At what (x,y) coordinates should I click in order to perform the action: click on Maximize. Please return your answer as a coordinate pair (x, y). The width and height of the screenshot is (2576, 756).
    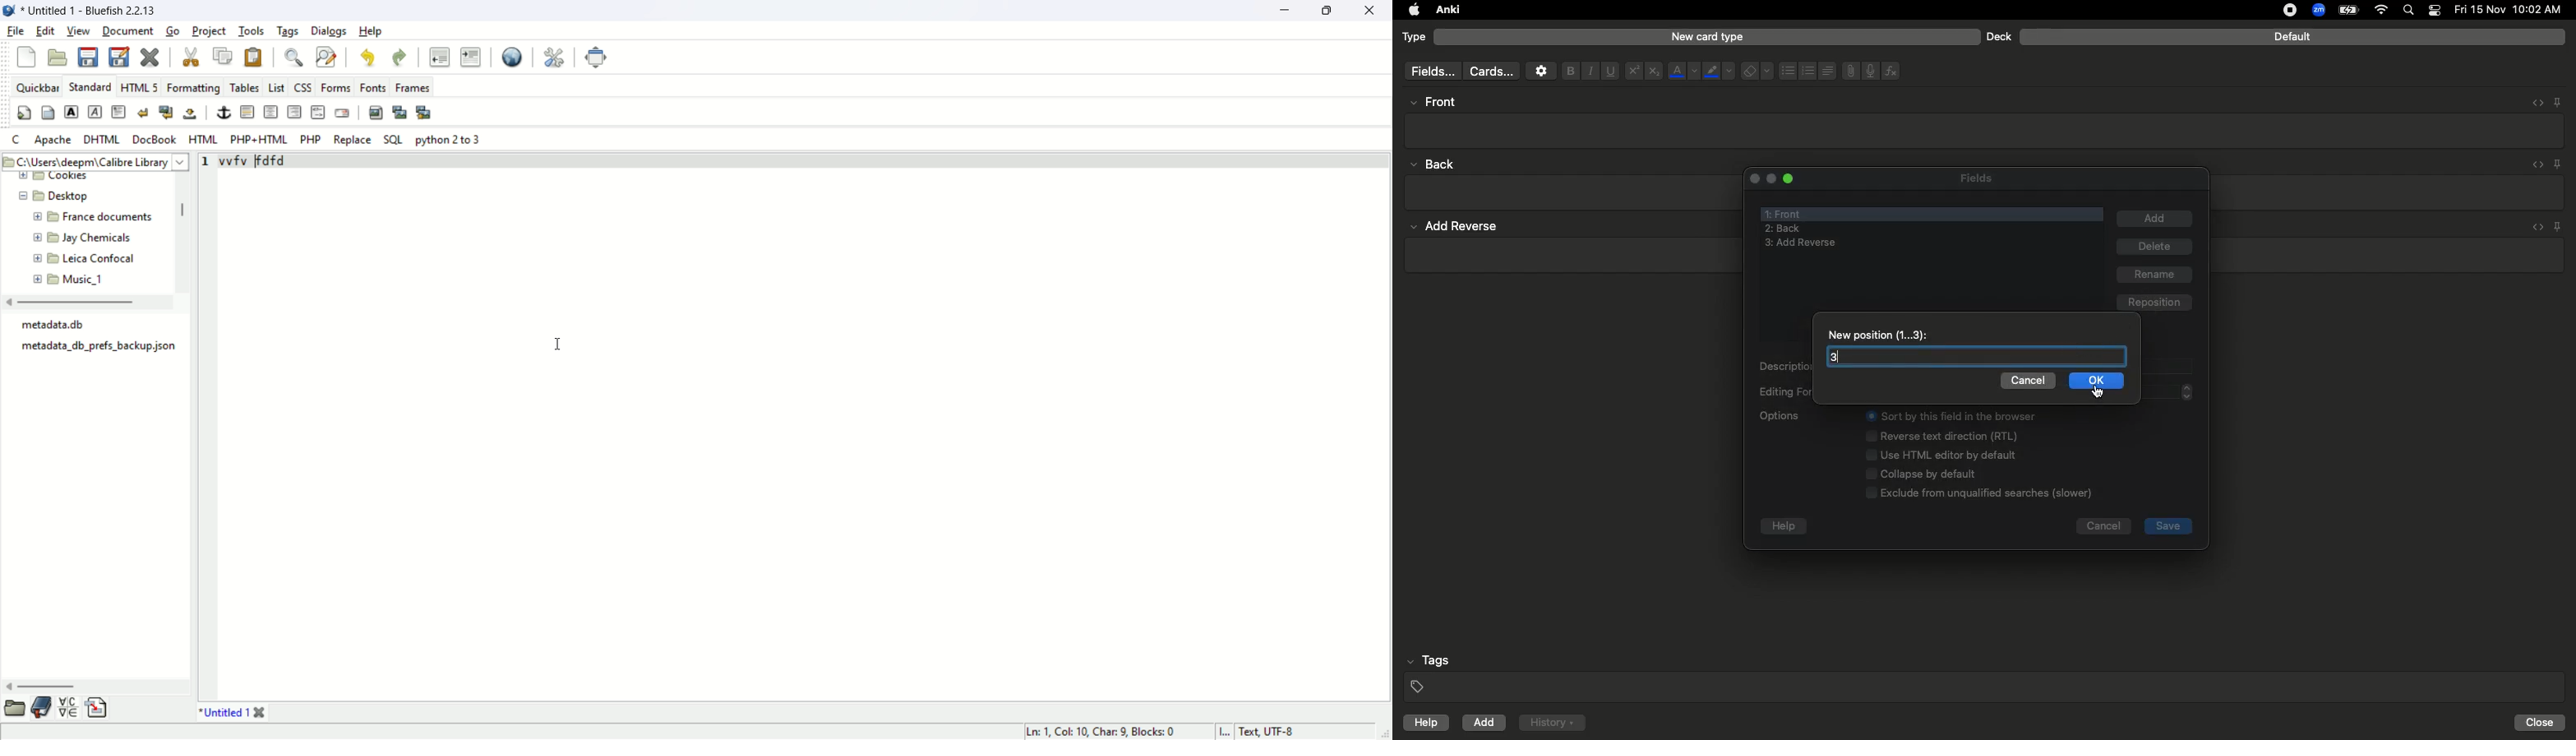
    Looking at the image, I should click on (1790, 181).